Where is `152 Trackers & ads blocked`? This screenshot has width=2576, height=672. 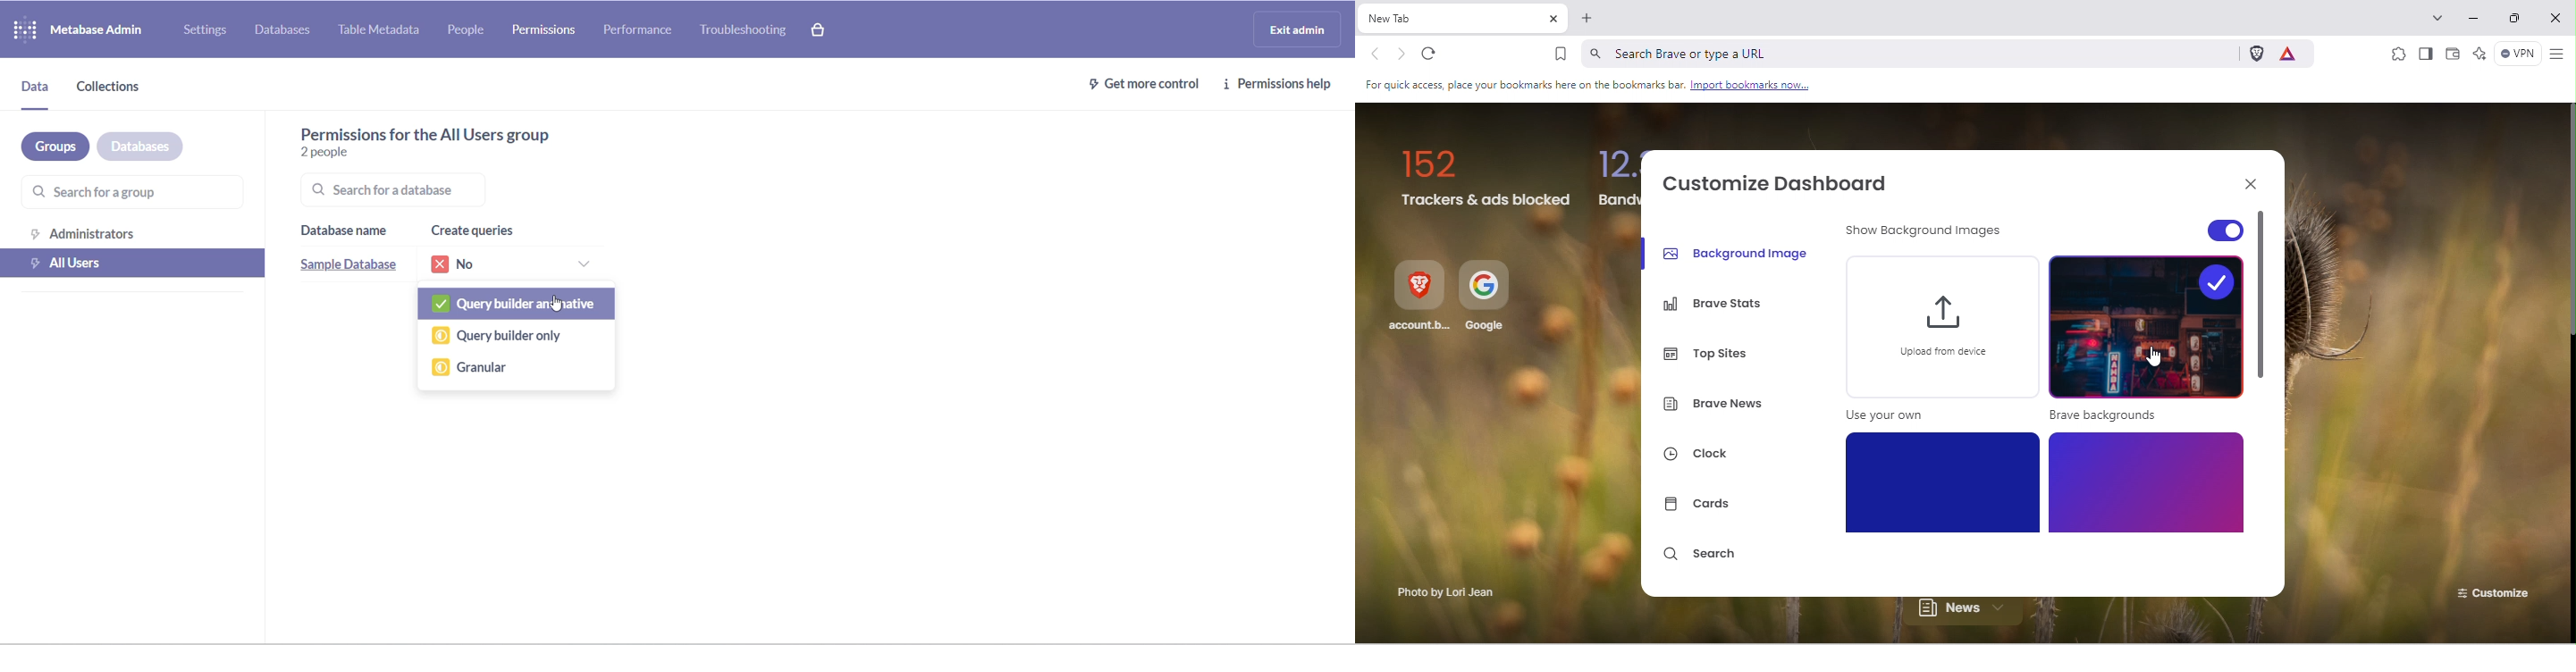 152 Trackers & ads blocked is located at coordinates (1486, 180).